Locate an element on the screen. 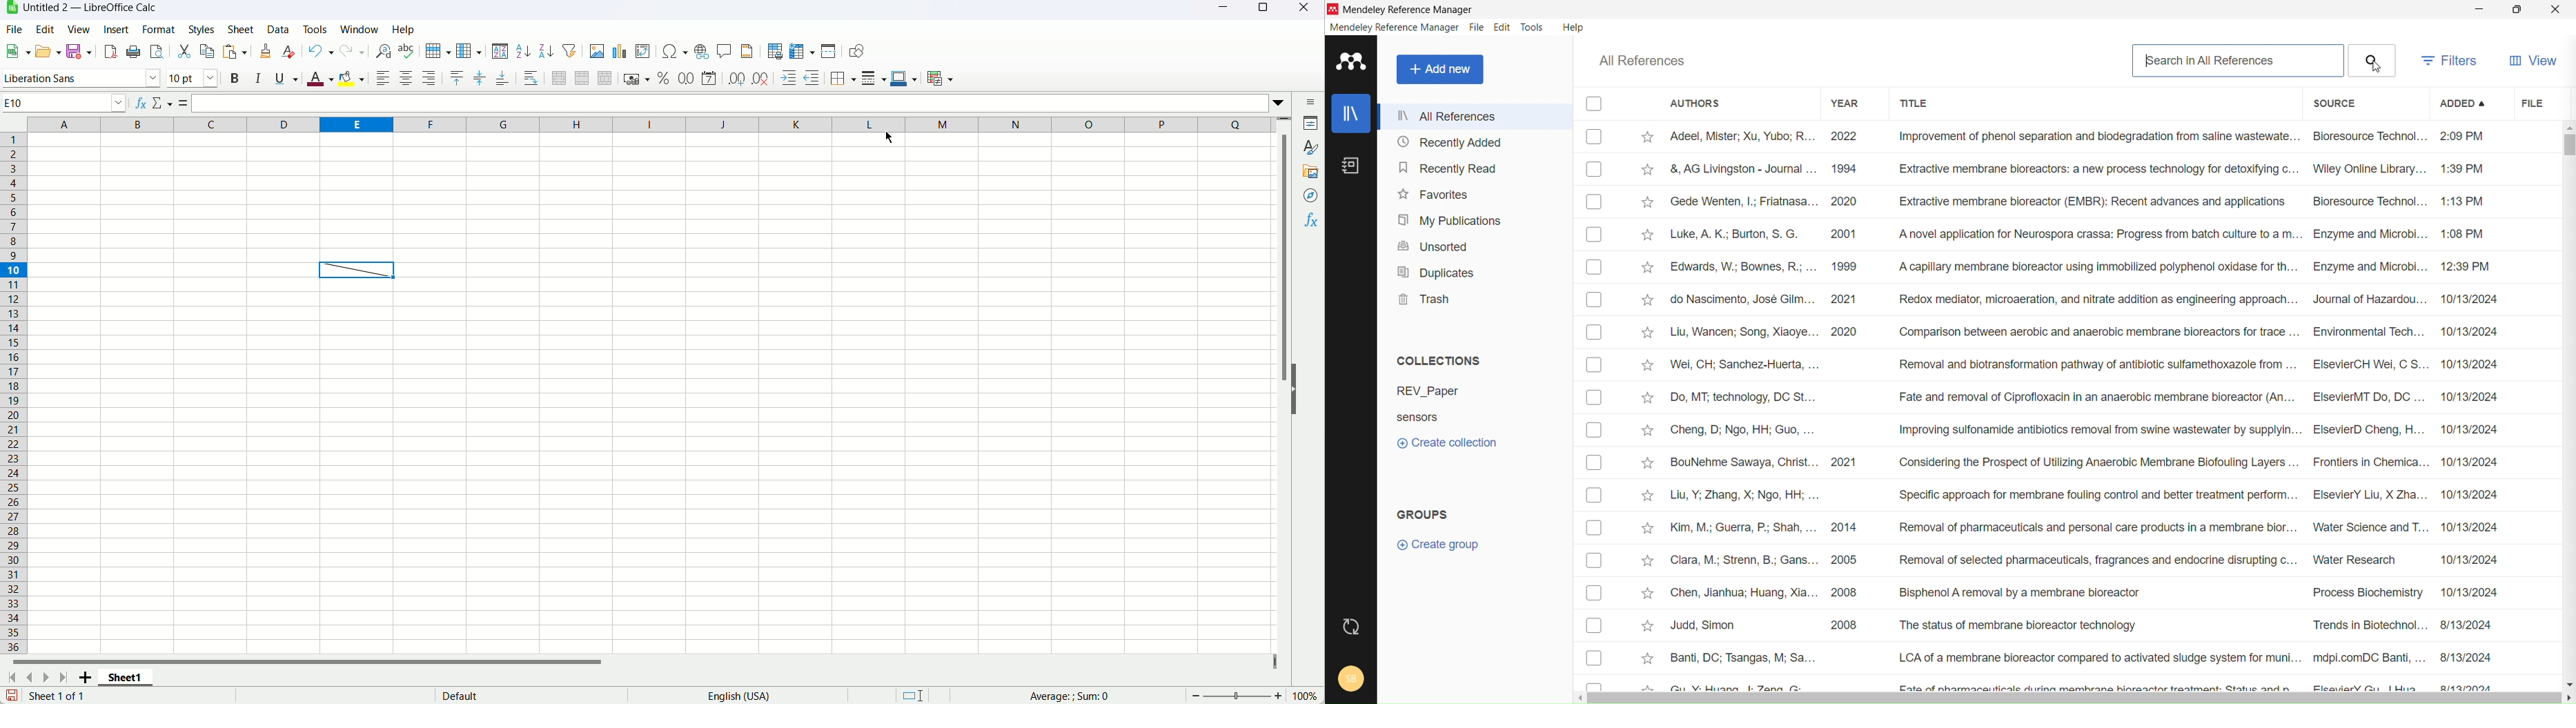 The width and height of the screenshot is (2576, 728). Input inline is located at coordinates (745, 104).